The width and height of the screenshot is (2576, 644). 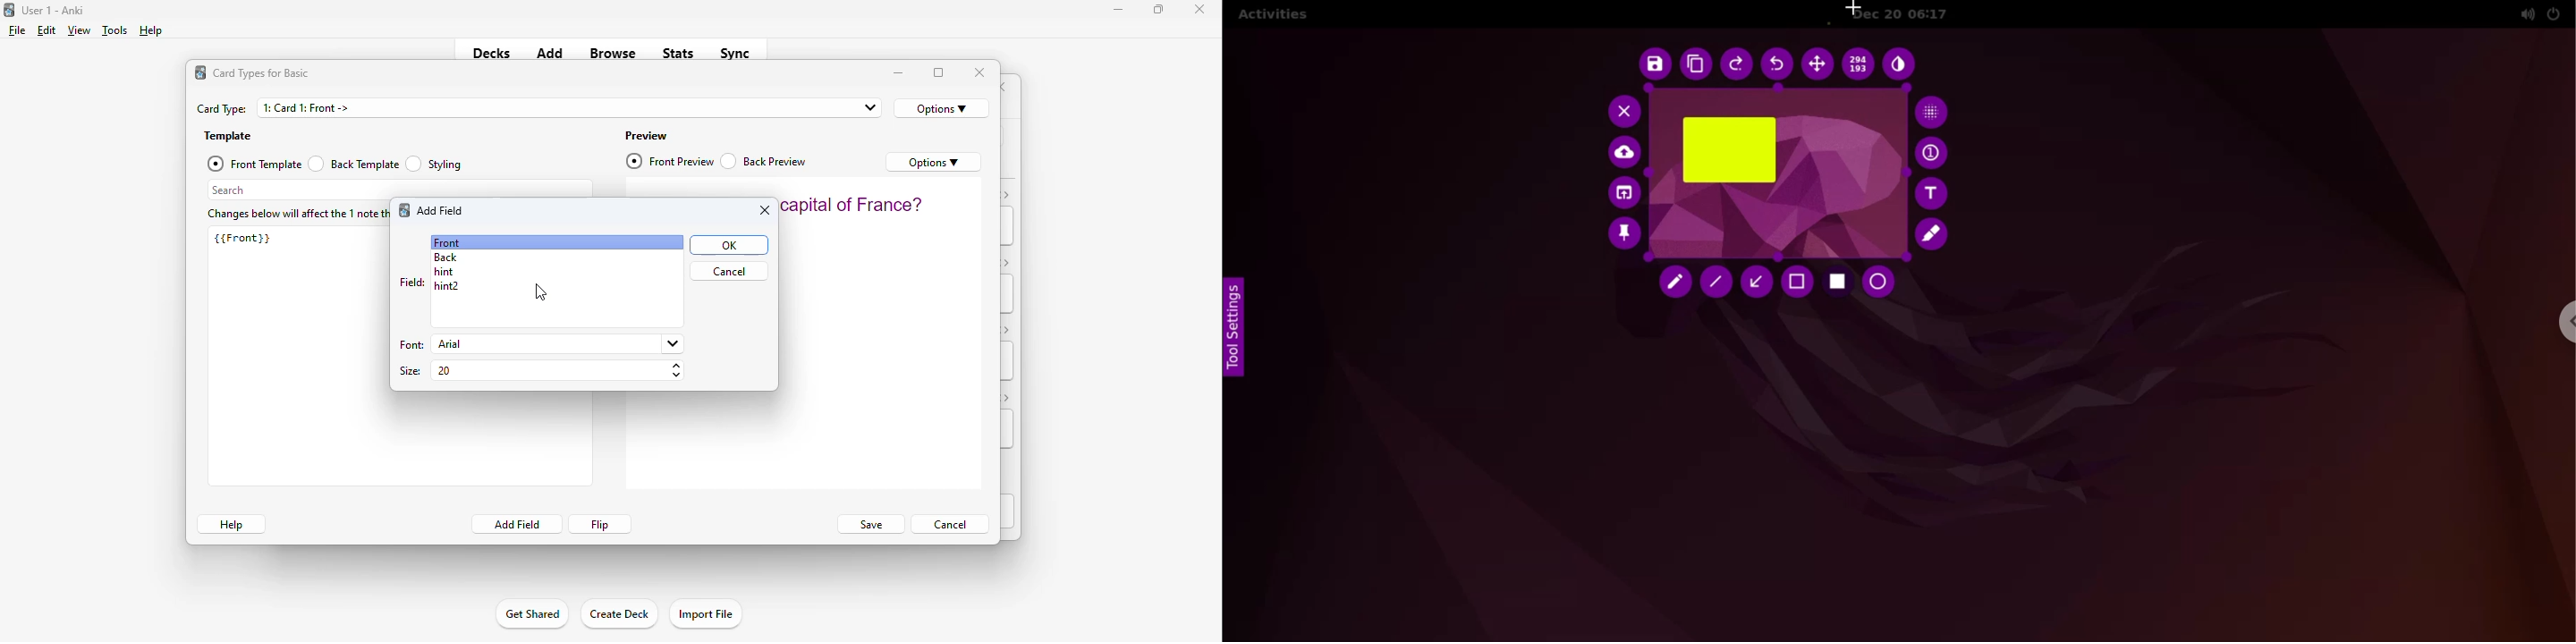 I want to click on 1: Card 1: Front ->, so click(x=570, y=107).